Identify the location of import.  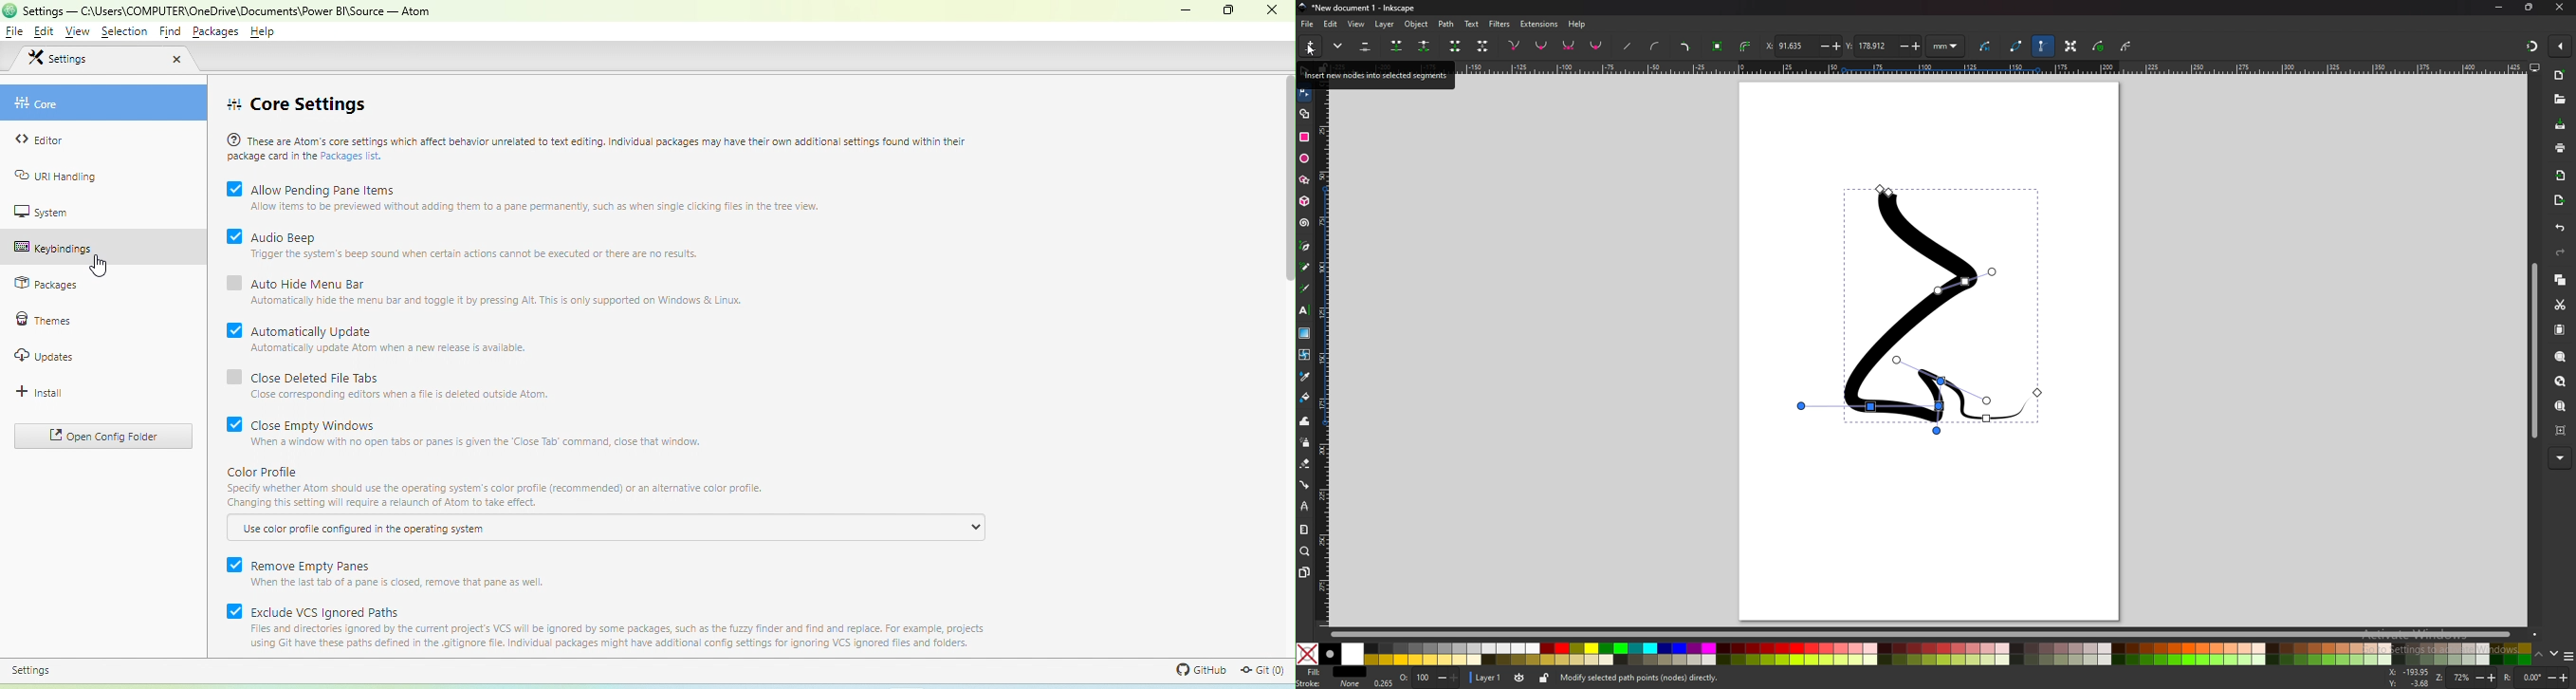
(2561, 175).